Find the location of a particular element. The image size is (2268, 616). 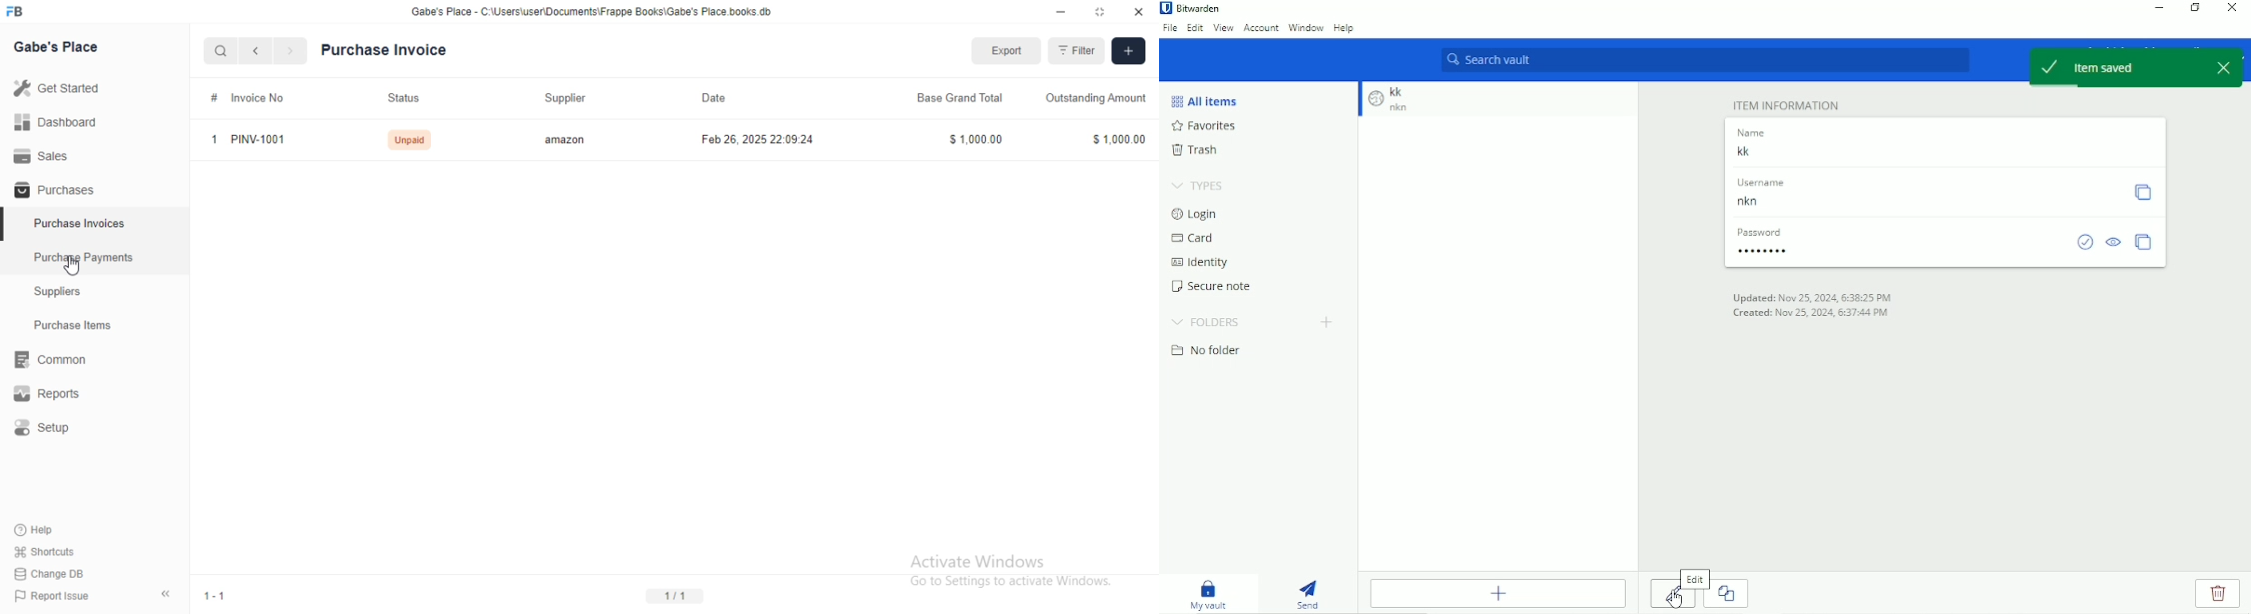

Gabe's Place is located at coordinates (60, 48).